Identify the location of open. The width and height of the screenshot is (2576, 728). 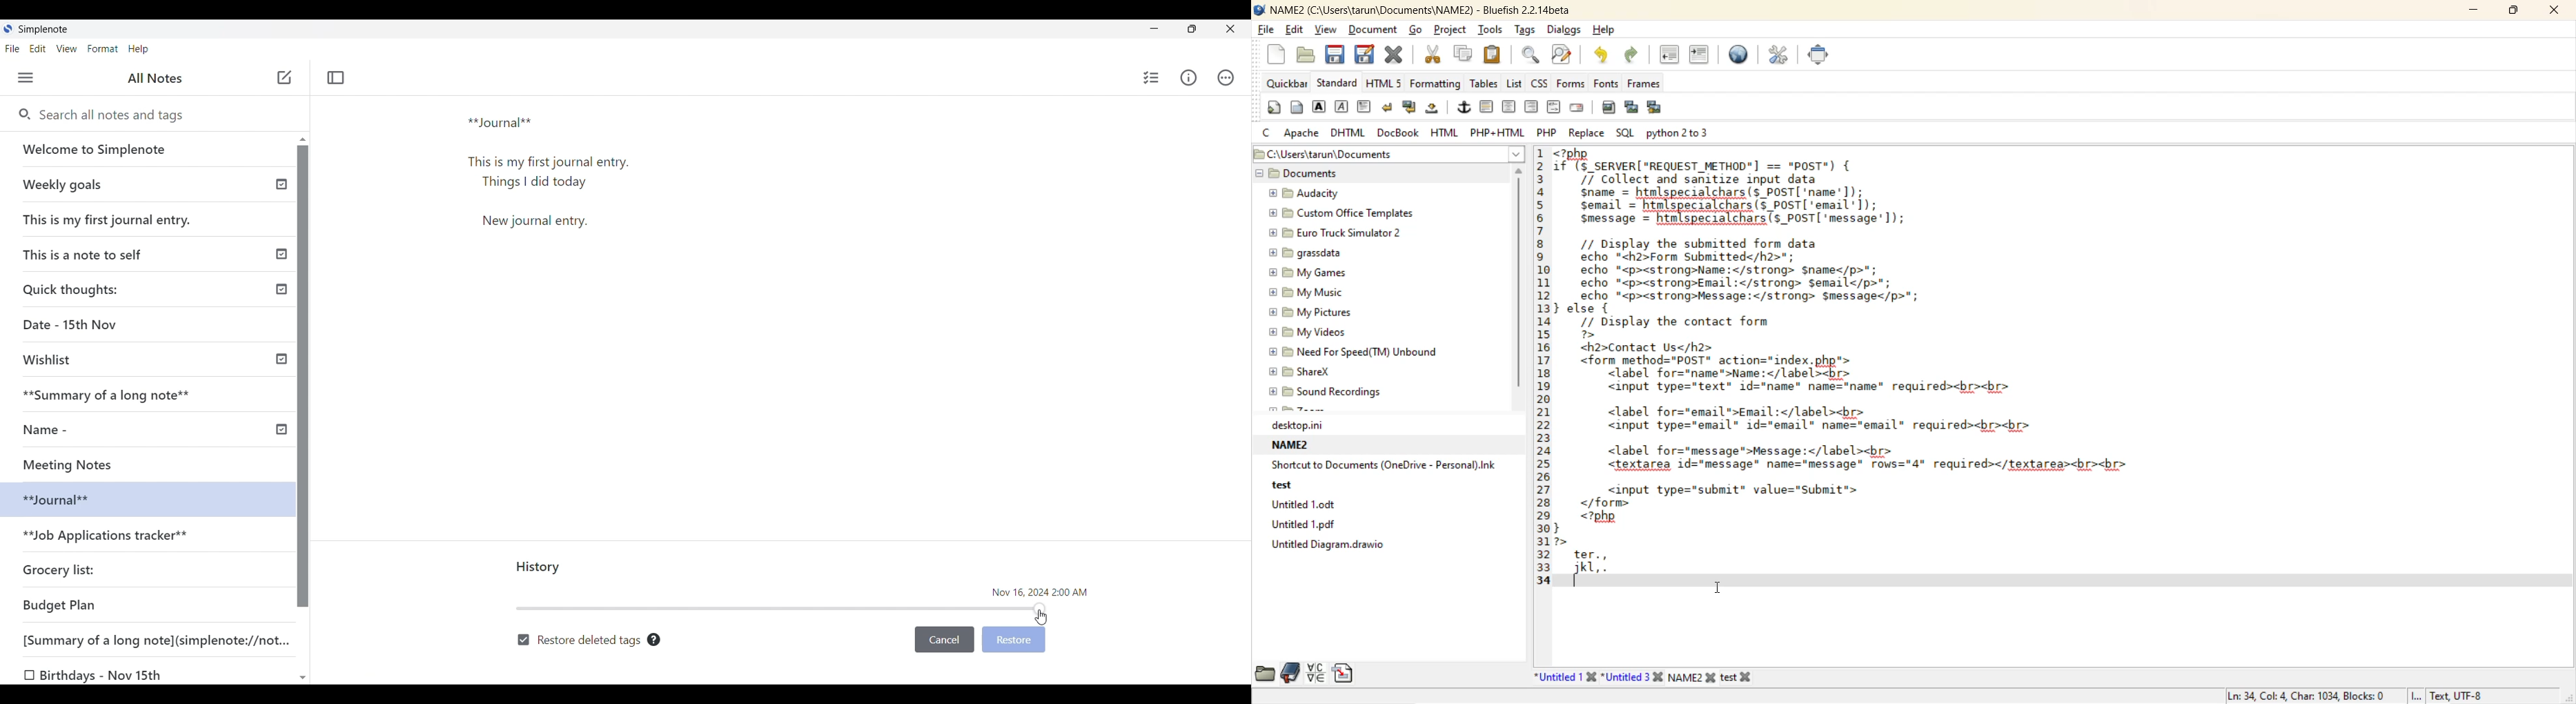
(1308, 57).